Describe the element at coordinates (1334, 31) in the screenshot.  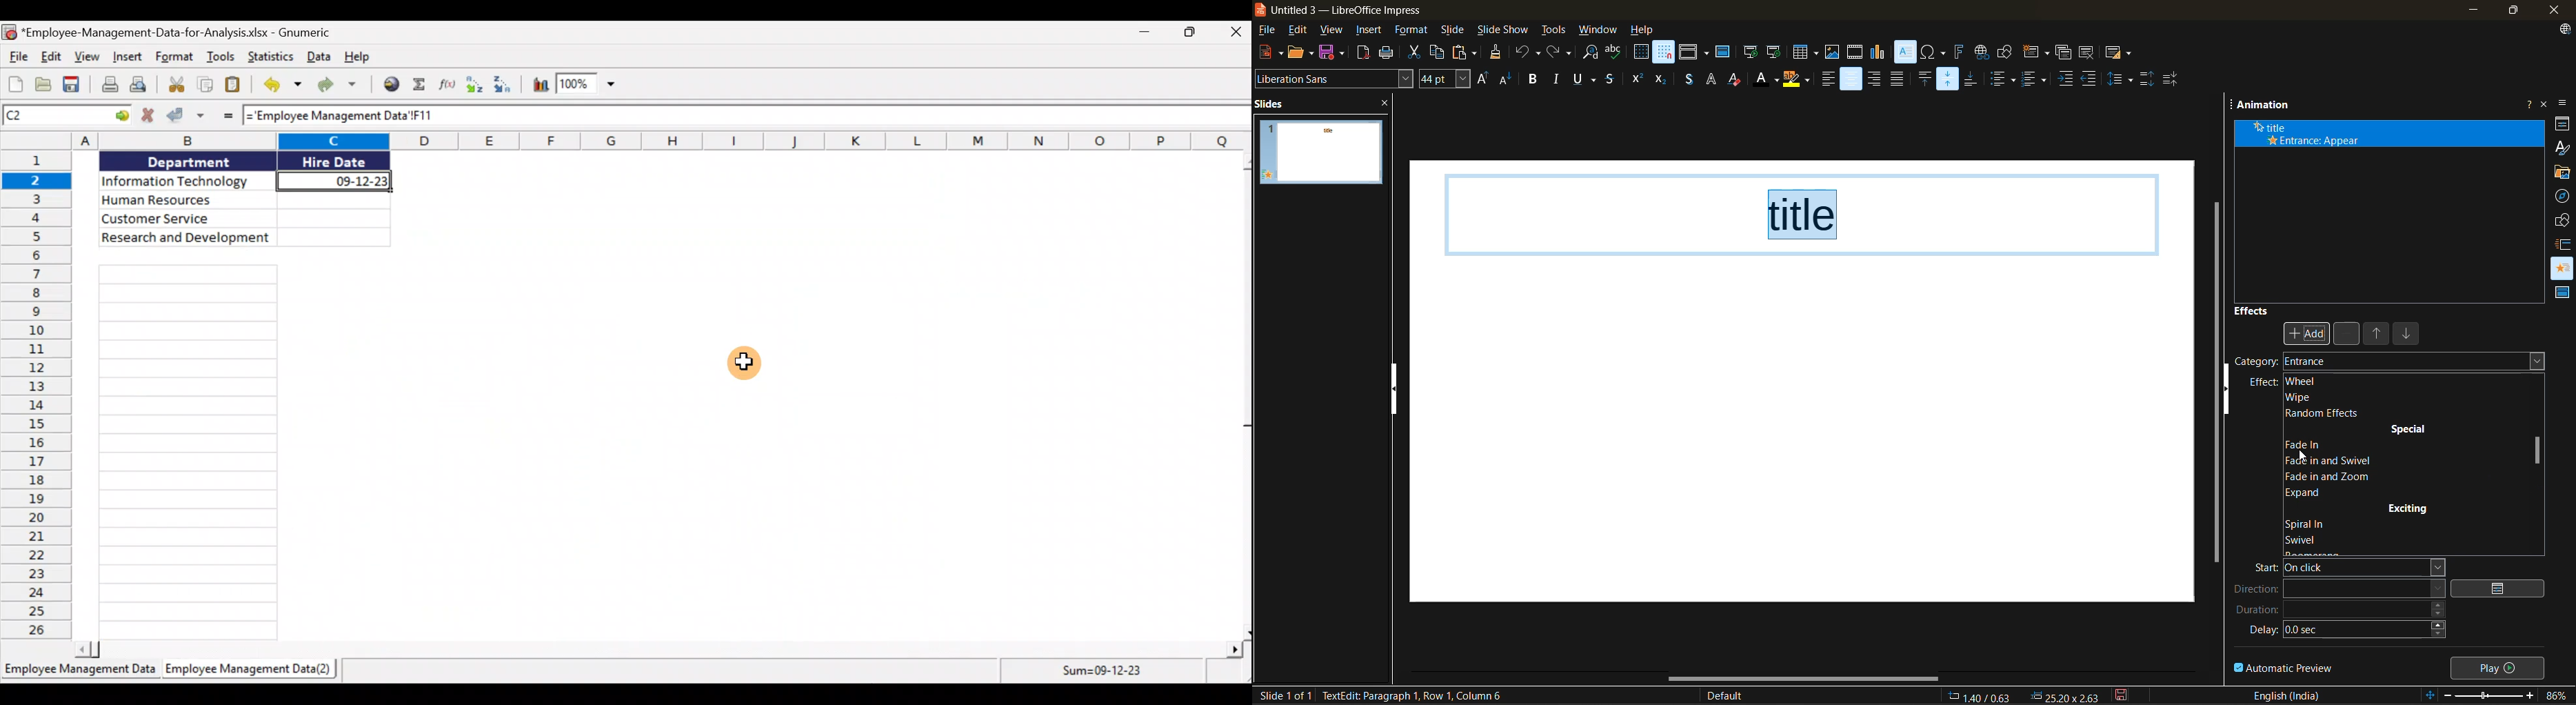
I see `view` at that location.